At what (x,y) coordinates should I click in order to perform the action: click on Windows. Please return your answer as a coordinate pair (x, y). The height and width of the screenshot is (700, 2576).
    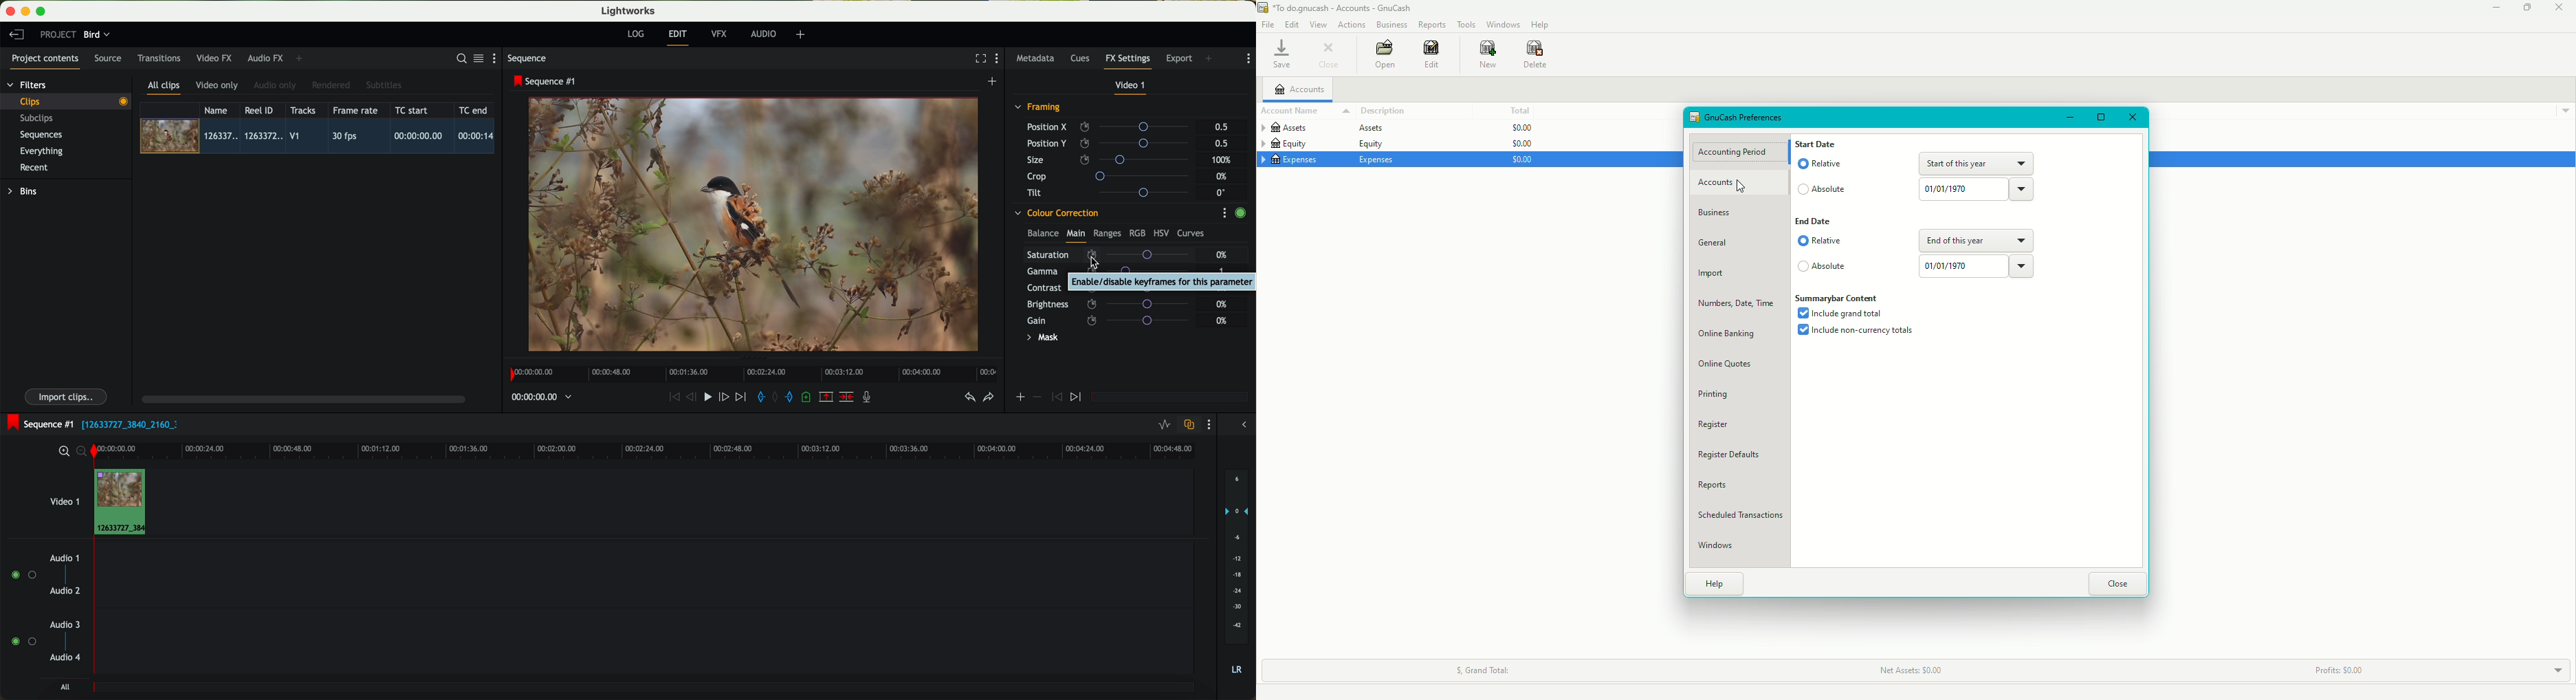
    Looking at the image, I should click on (1719, 546).